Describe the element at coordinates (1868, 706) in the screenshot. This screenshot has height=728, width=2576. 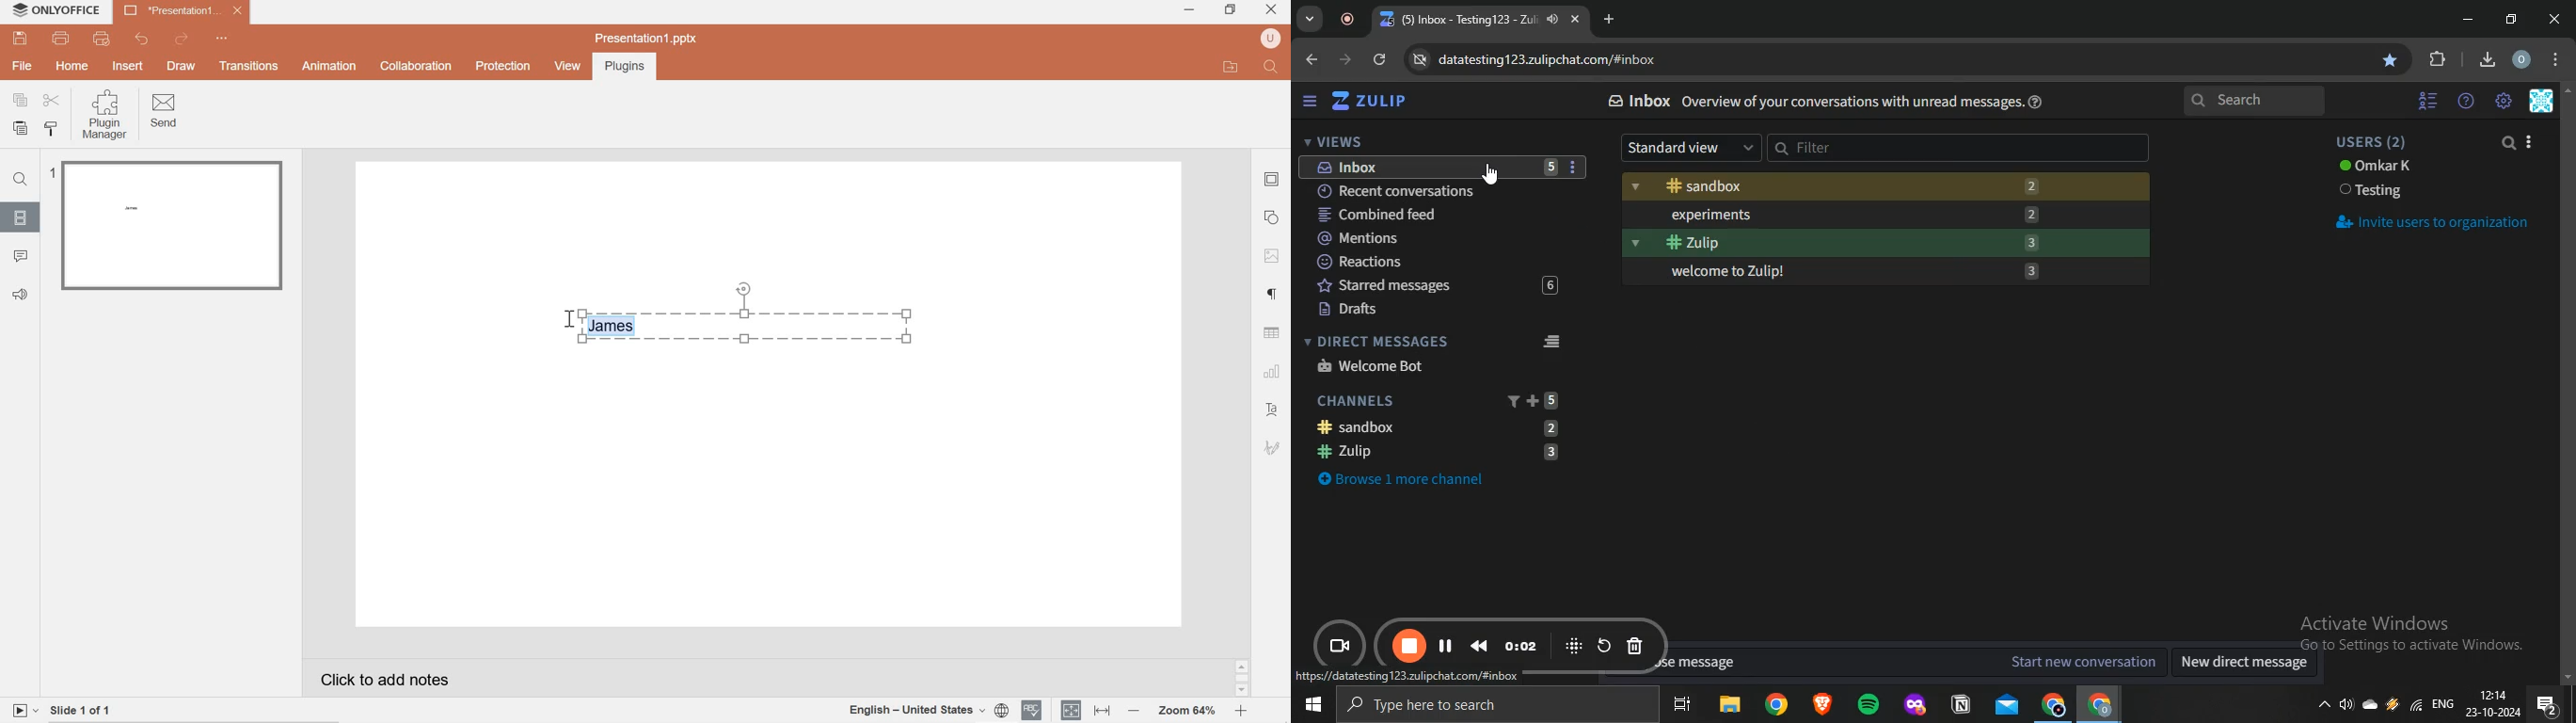
I see `spotify` at that location.